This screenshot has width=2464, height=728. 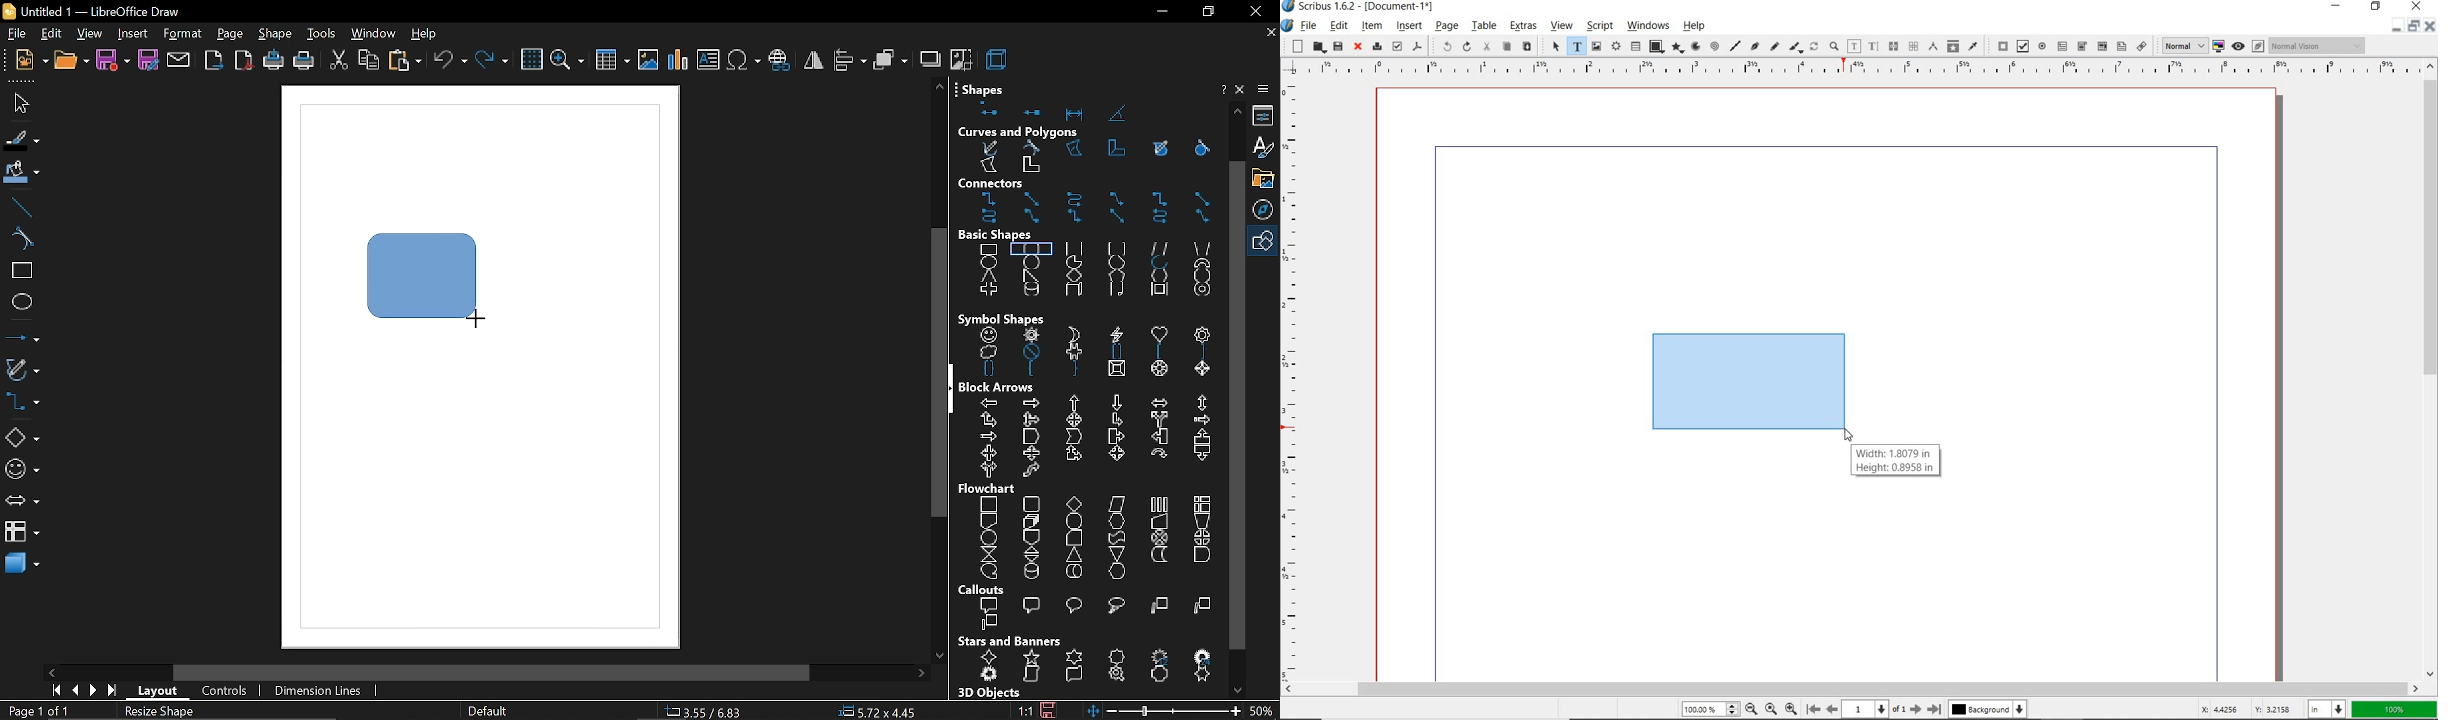 What do you see at coordinates (1221, 90) in the screenshot?
I see `help` at bounding box center [1221, 90].